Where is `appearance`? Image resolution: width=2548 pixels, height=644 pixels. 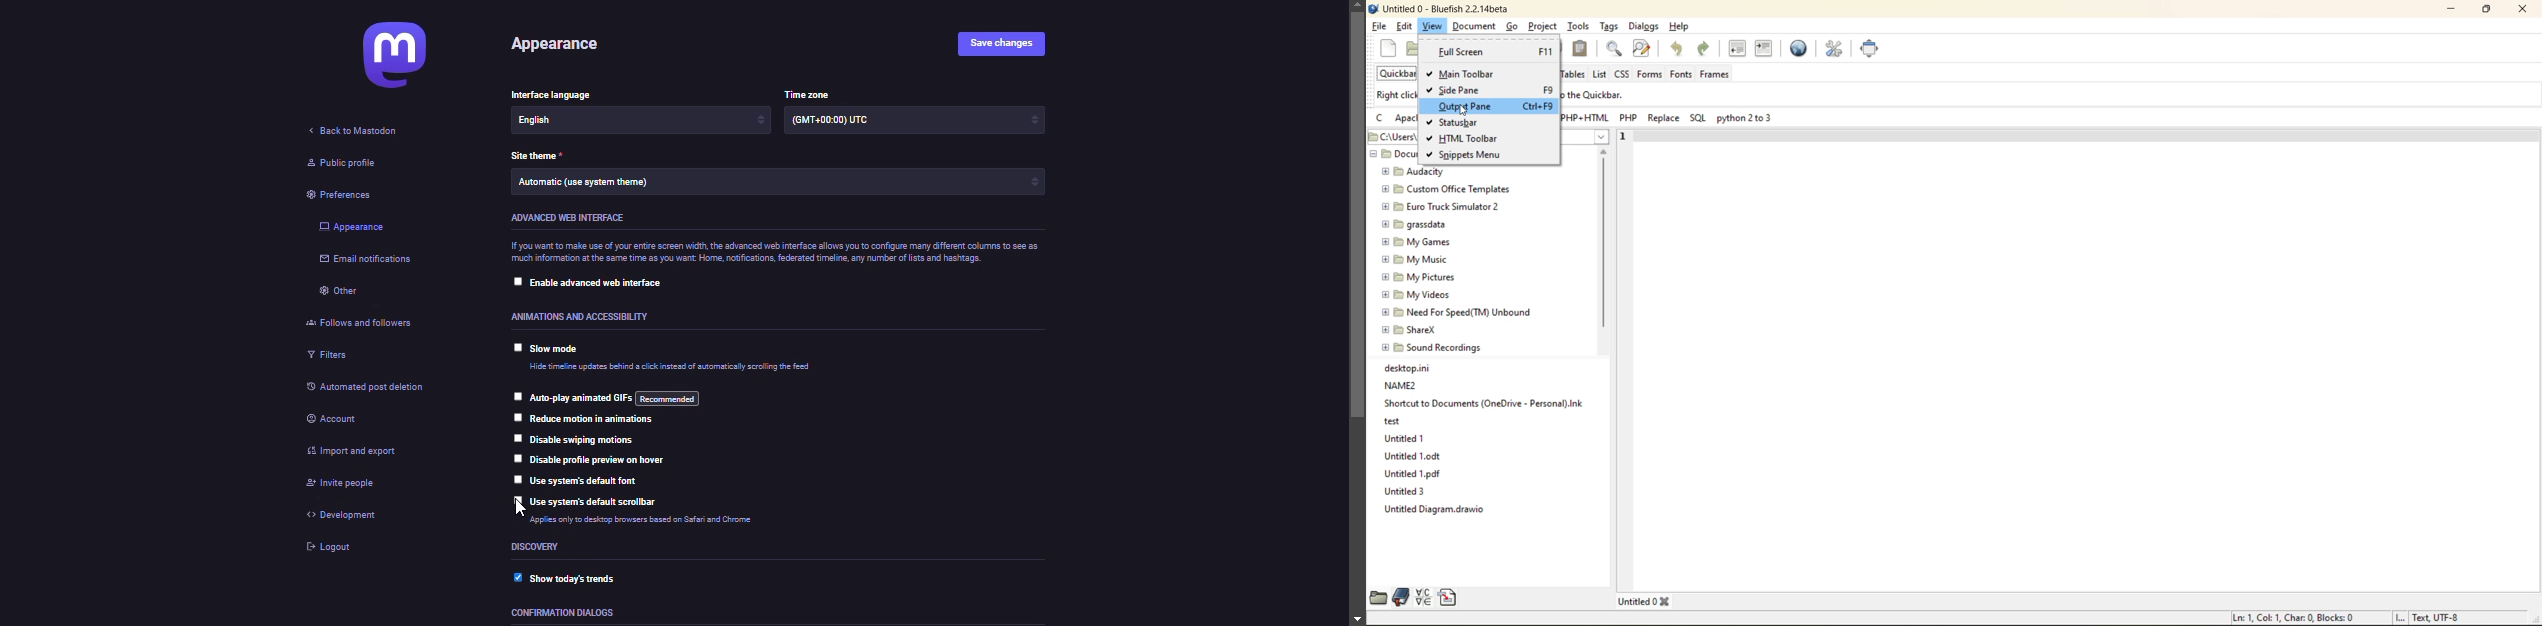
appearance is located at coordinates (557, 43).